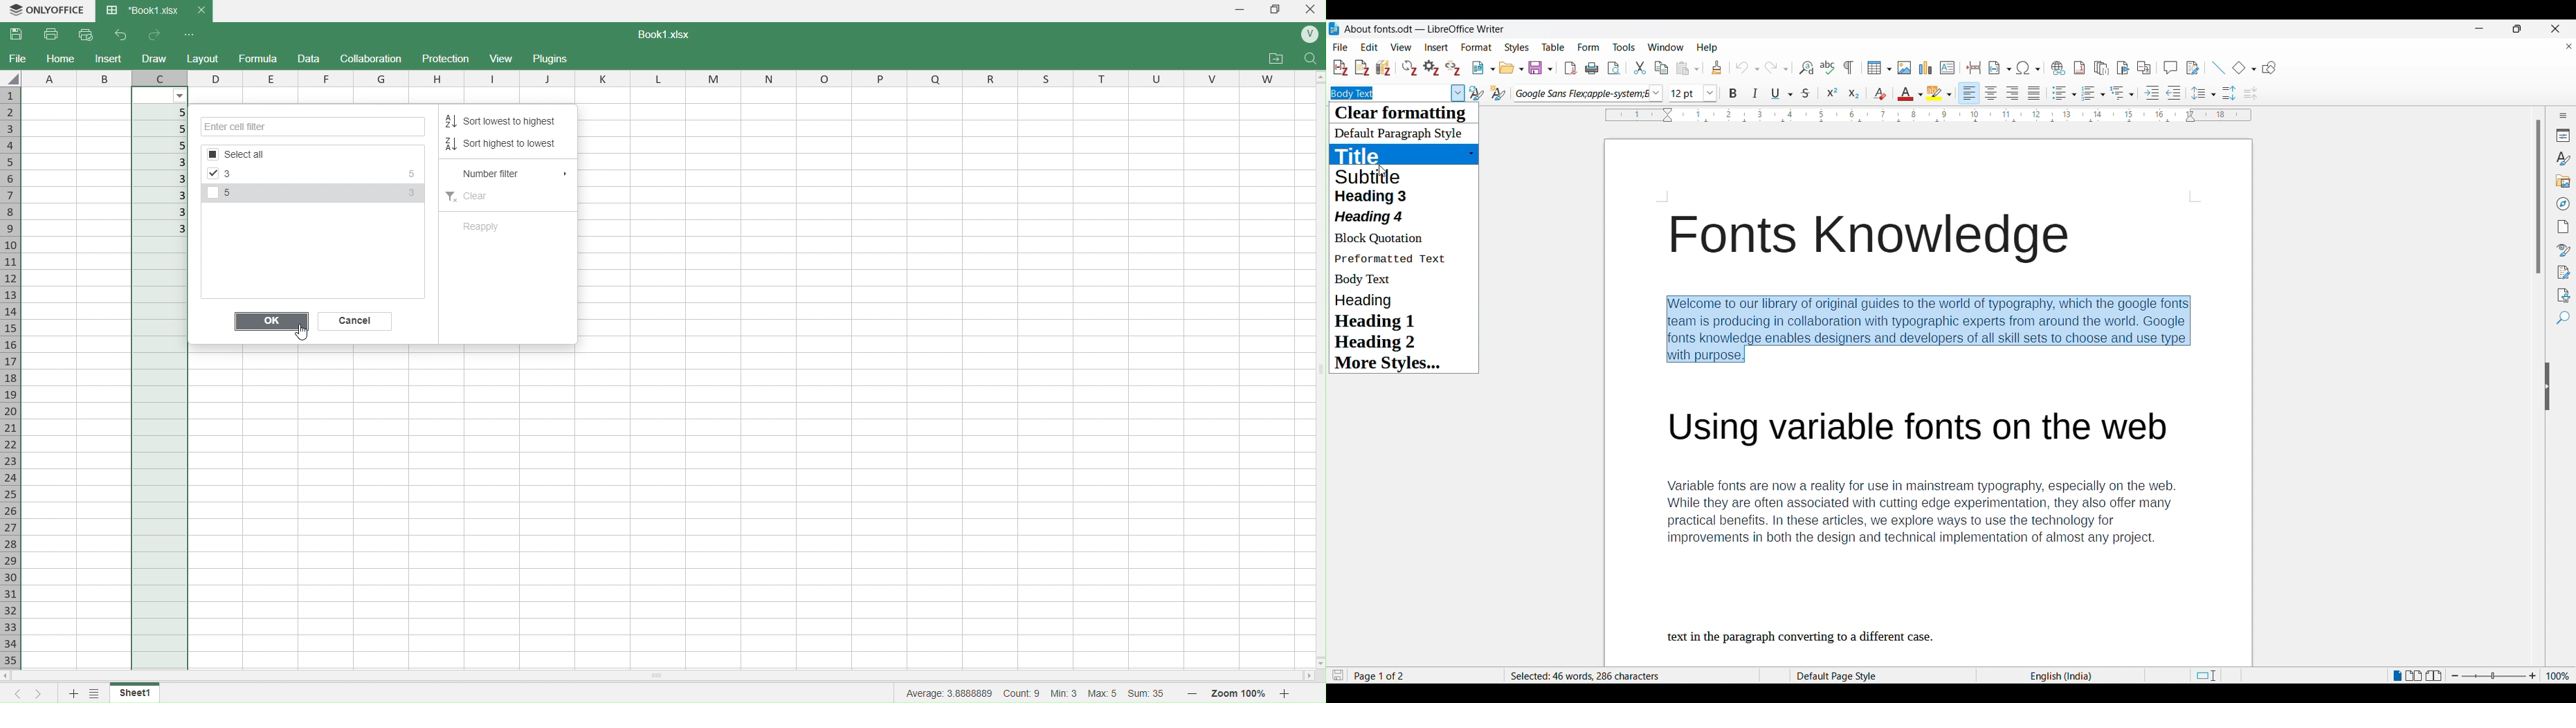 Image resolution: width=2576 pixels, height=728 pixels. What do you see at coordinates (2204, 93) in the screenshot?
I see `Set line spacing` at bounding box center [2204, 93].